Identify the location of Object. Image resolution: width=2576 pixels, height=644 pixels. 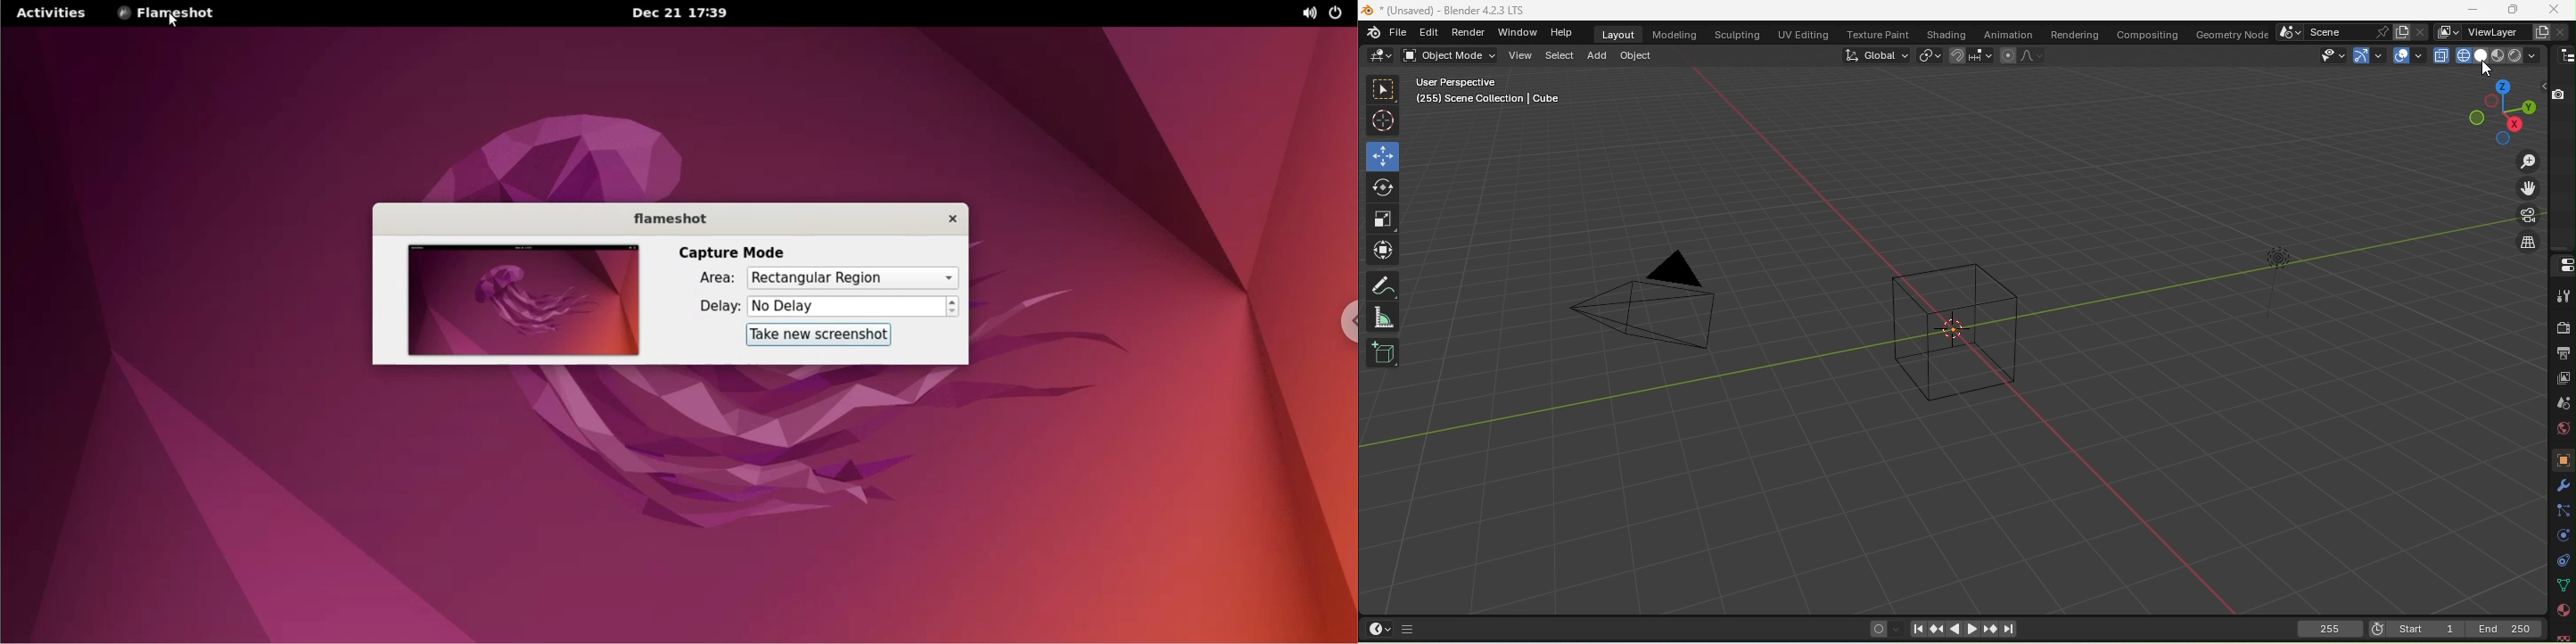
(2559, 459).